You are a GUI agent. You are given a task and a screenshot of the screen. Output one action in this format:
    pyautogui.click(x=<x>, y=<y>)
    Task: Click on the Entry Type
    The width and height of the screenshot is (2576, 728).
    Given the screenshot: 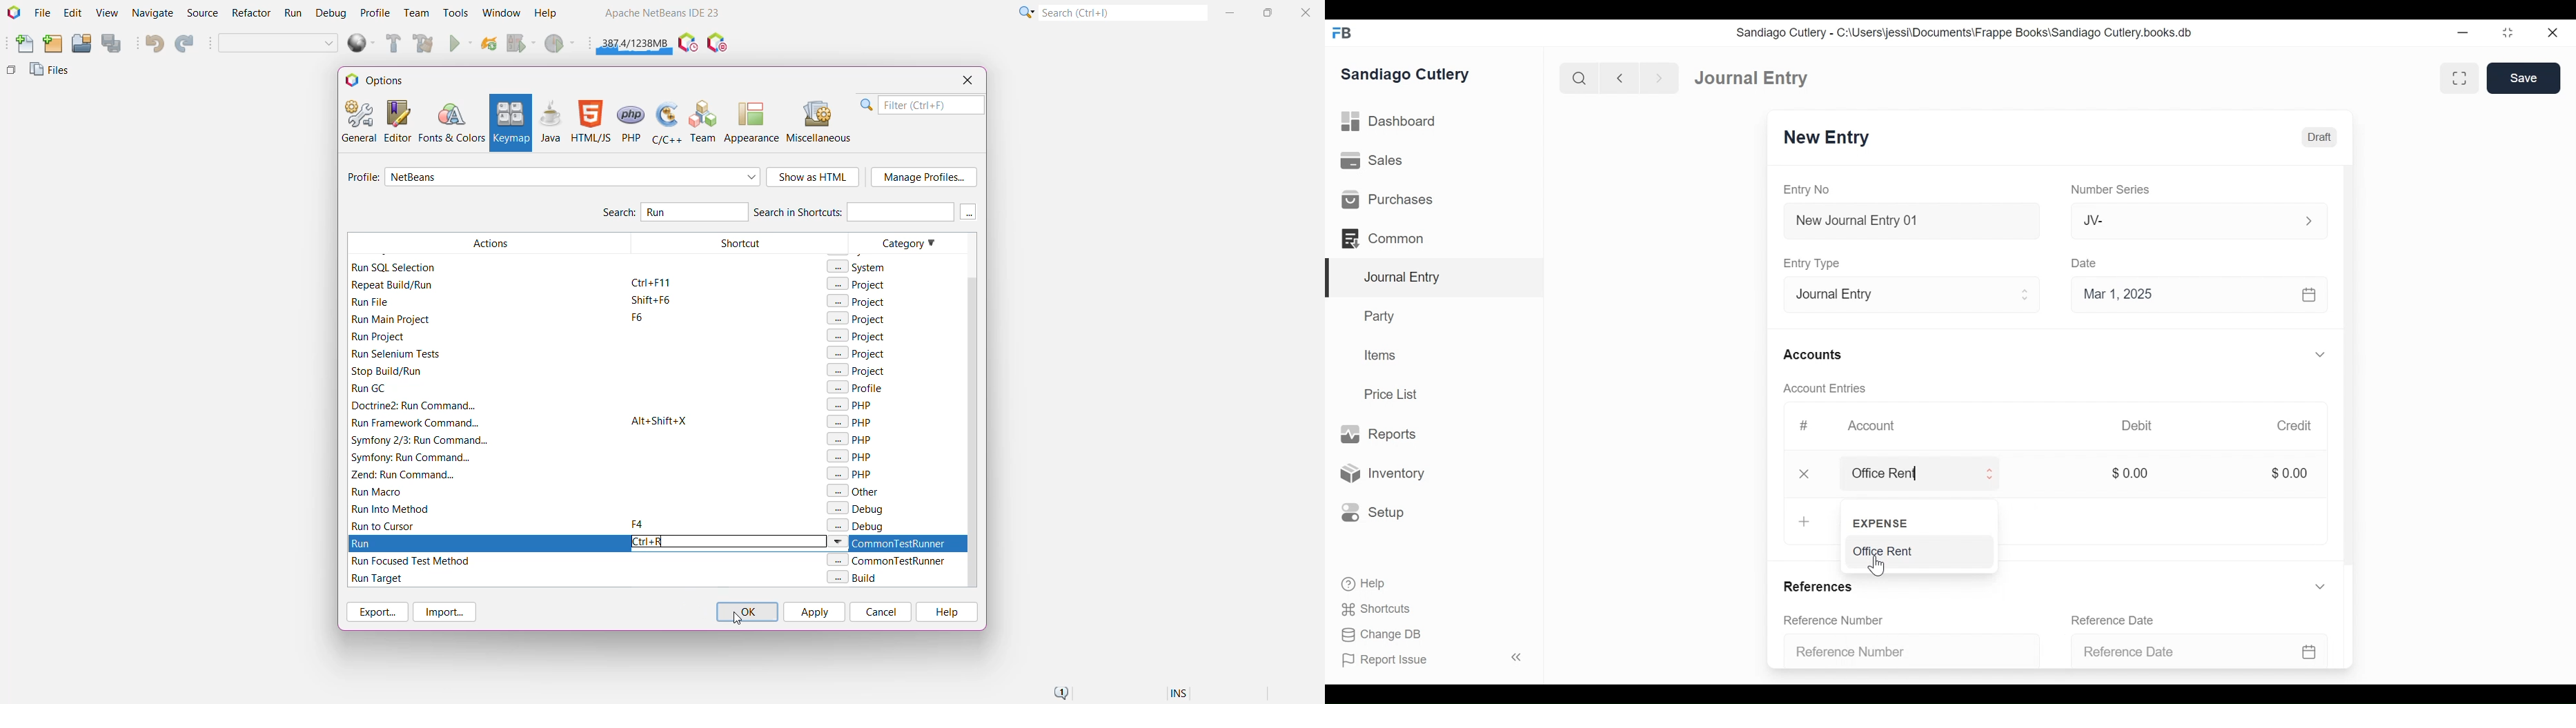 What is the action you would take?
    pyautogui.click(x=1908, y=293)
    